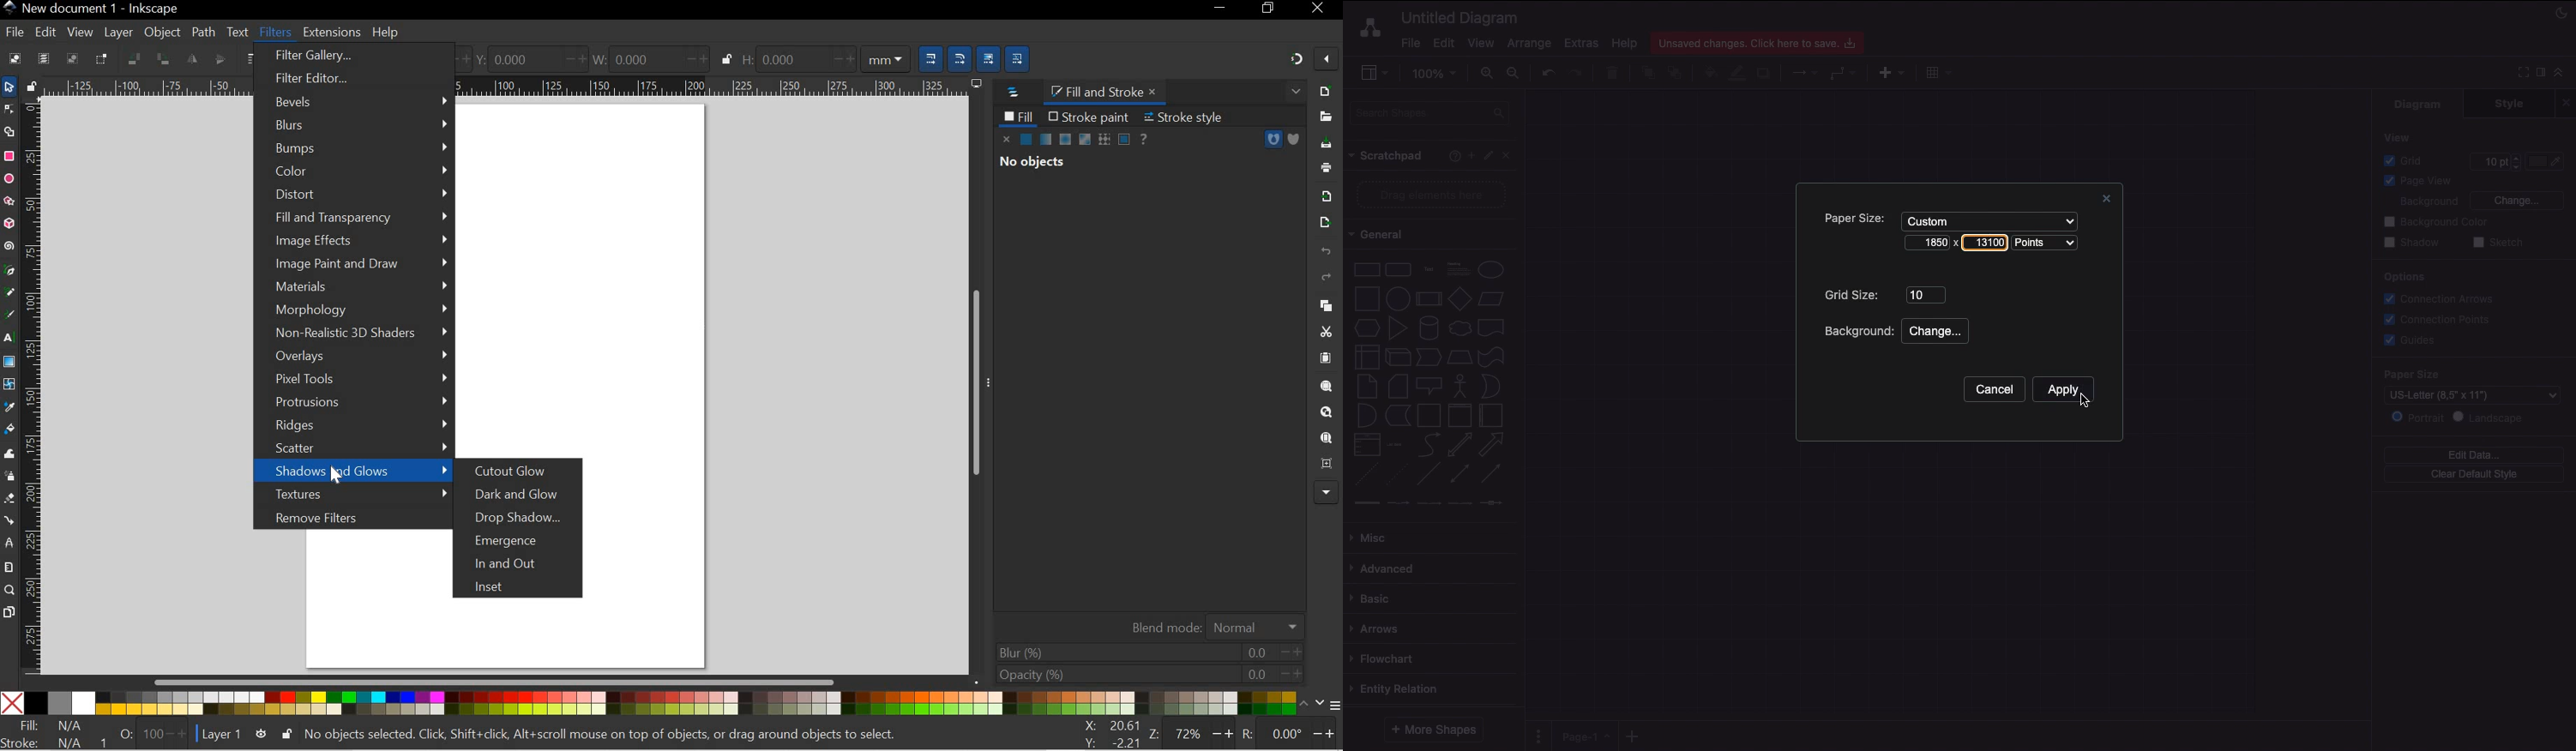 Image resolution: width=2576 pixels, height=756 pixels. What do you see at coordinates (1366, 328) in the screenshot?
I see `Hexagon` at bounding box center [1366, 328].